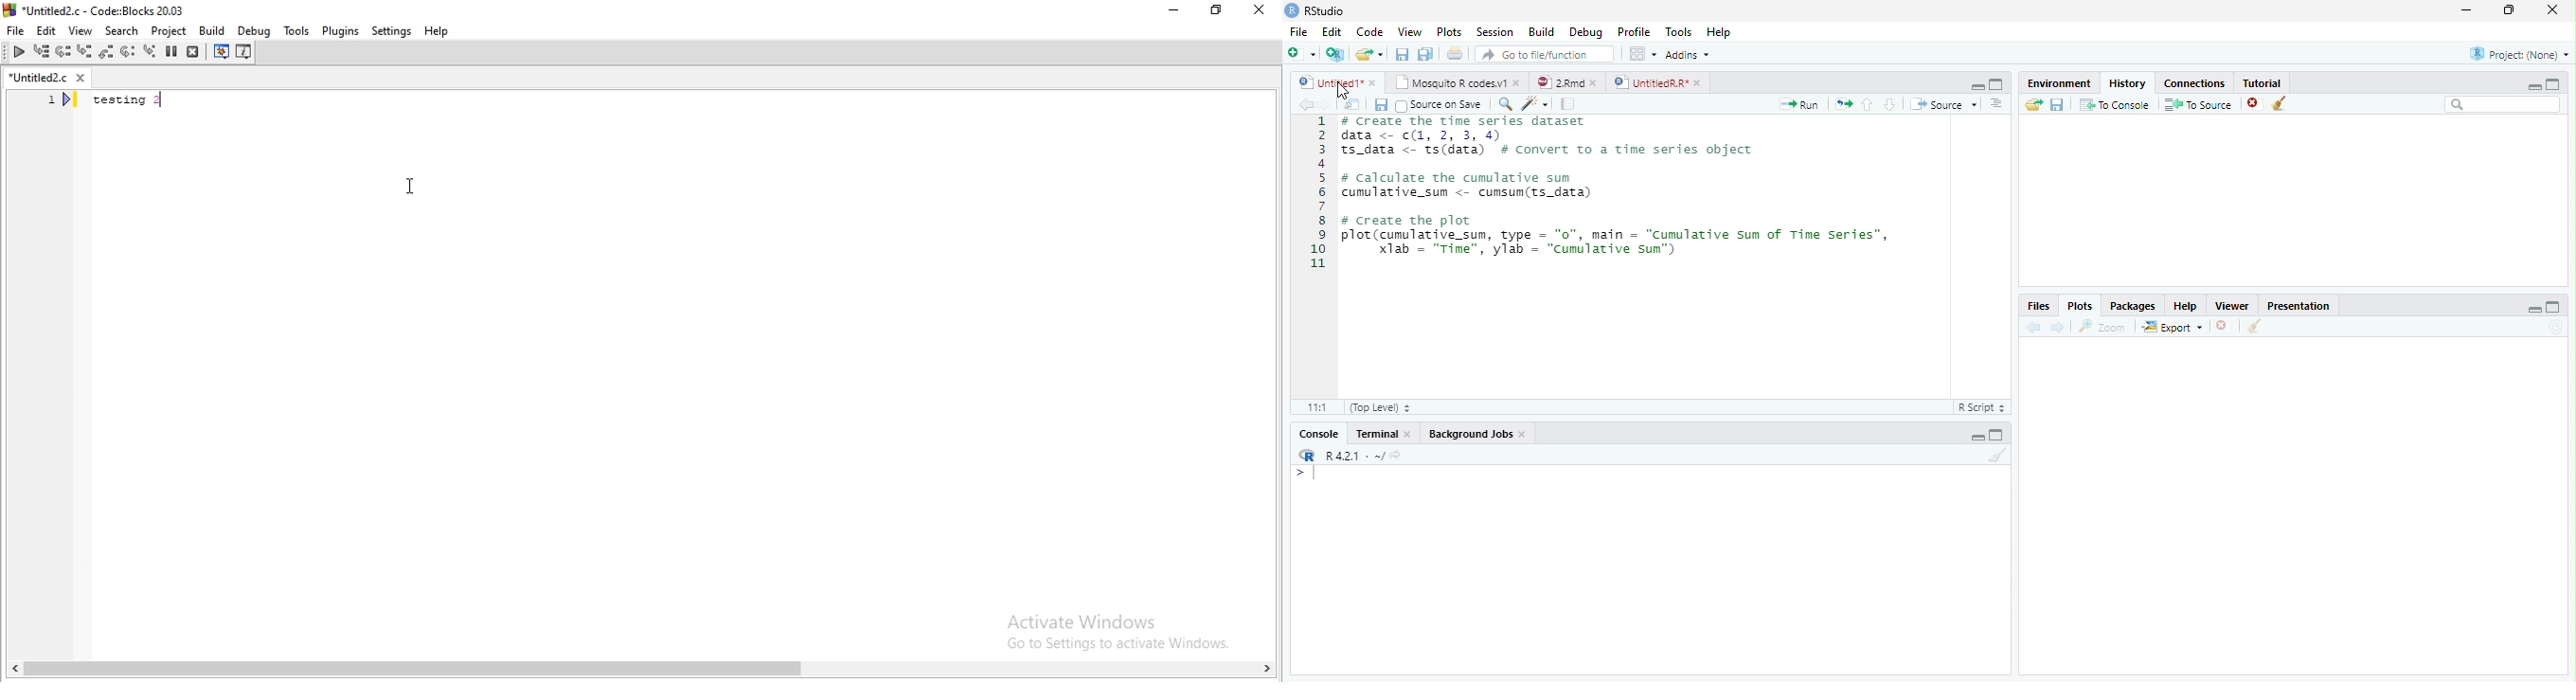 This screenshot has height=700, width=2576. What do you see at coordinates (1843, 104) in the screenshot?
I see `Files` at bounding box center [1843, 104].